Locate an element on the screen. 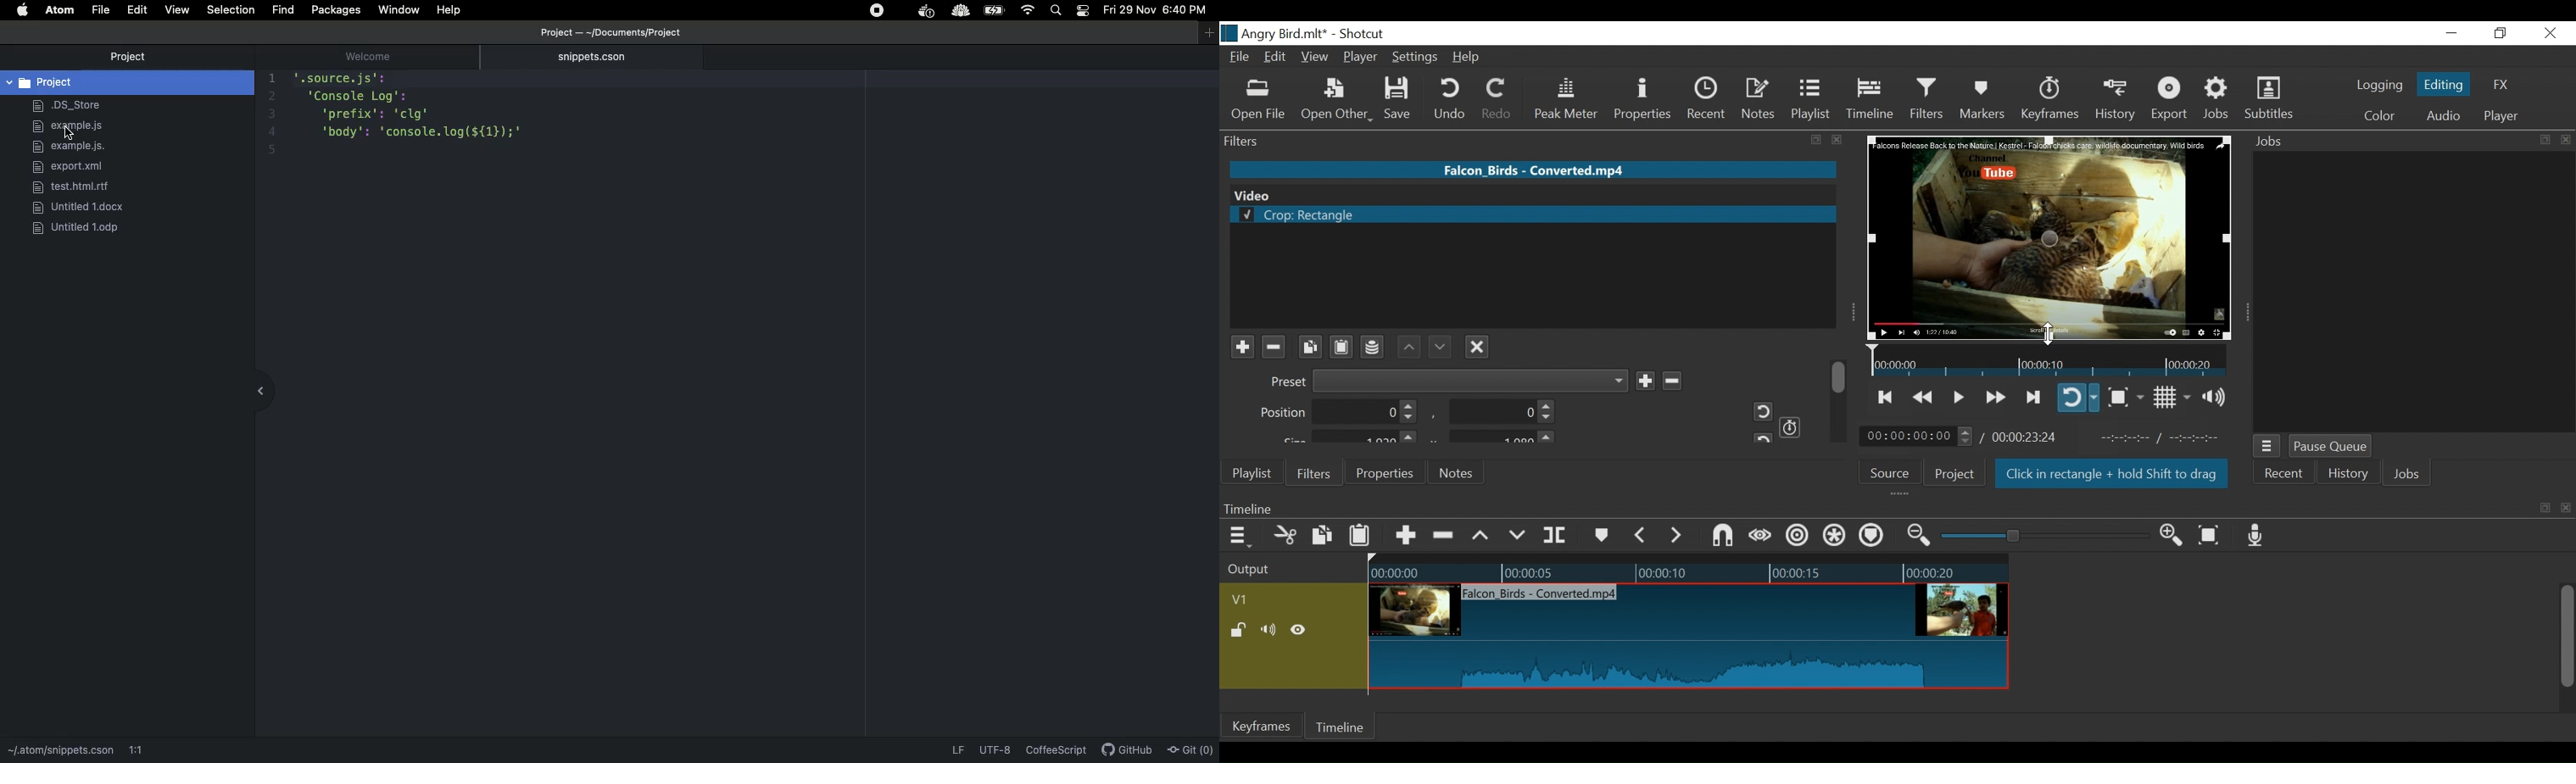 This screenshot has width=2576, height=784. minimize is located at coordinates (2451, 34).